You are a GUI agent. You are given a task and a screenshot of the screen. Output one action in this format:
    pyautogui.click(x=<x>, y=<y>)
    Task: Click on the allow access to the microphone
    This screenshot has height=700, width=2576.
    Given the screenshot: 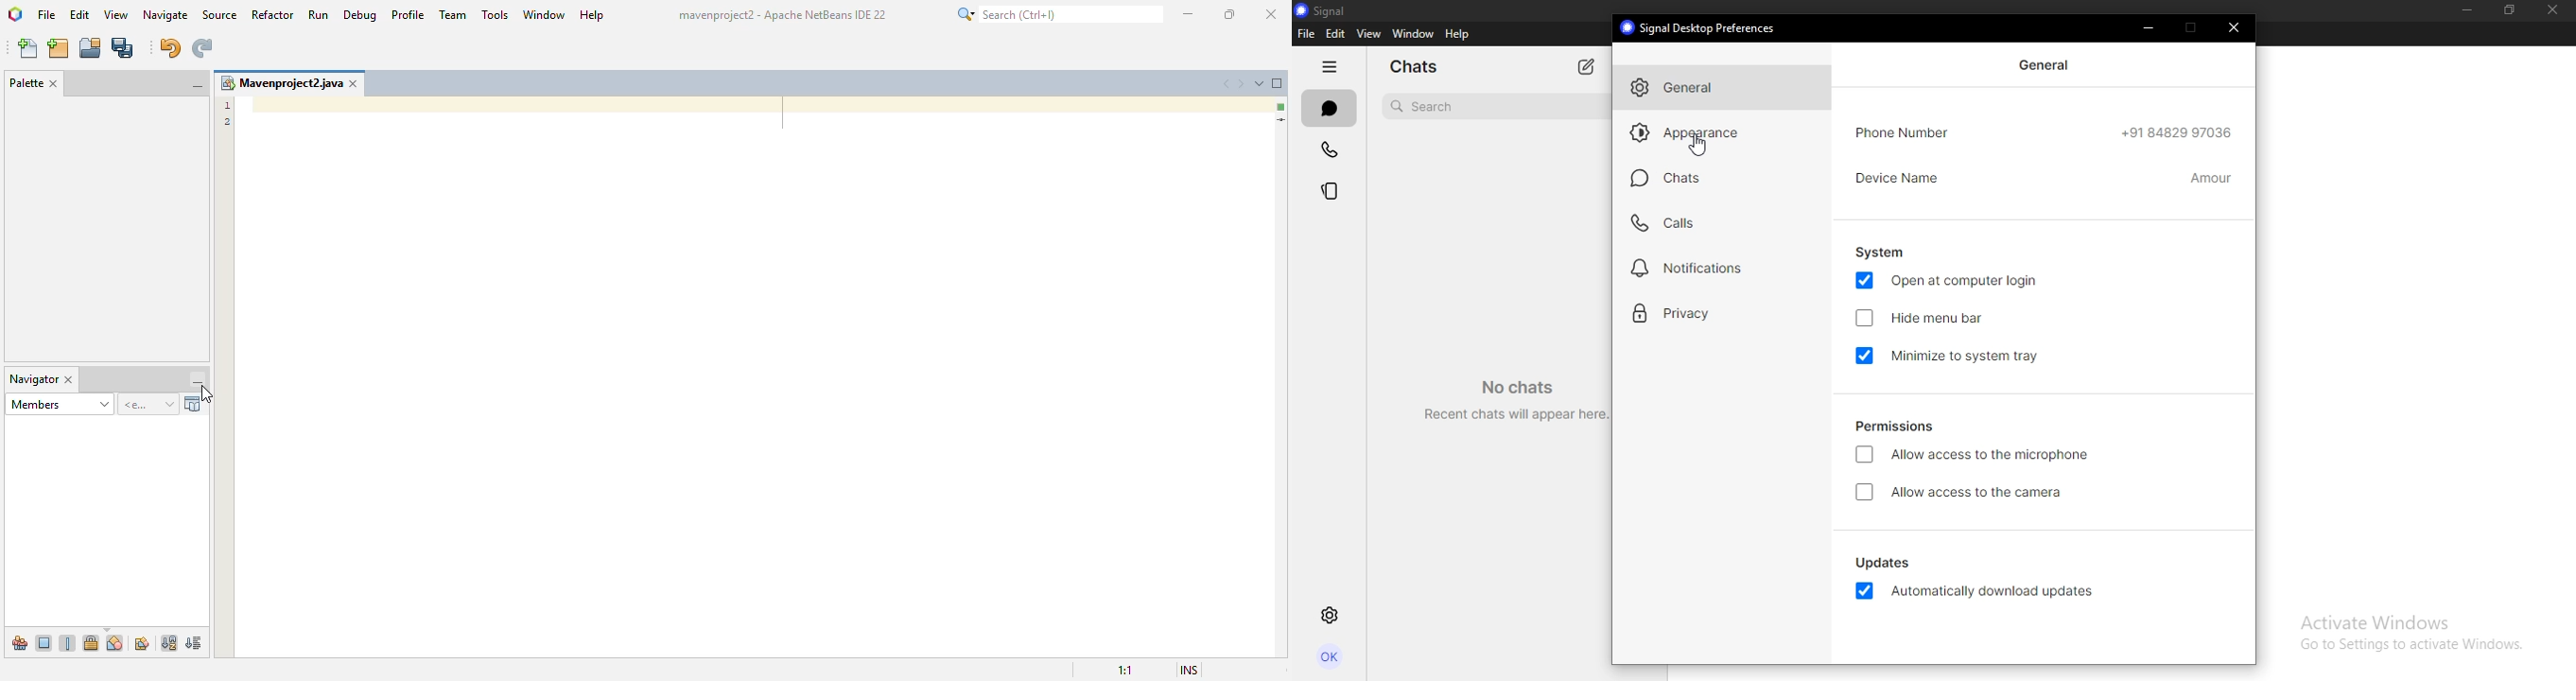 What is the action you would take?
    pyautogui.click(x=1986, y=455)
    